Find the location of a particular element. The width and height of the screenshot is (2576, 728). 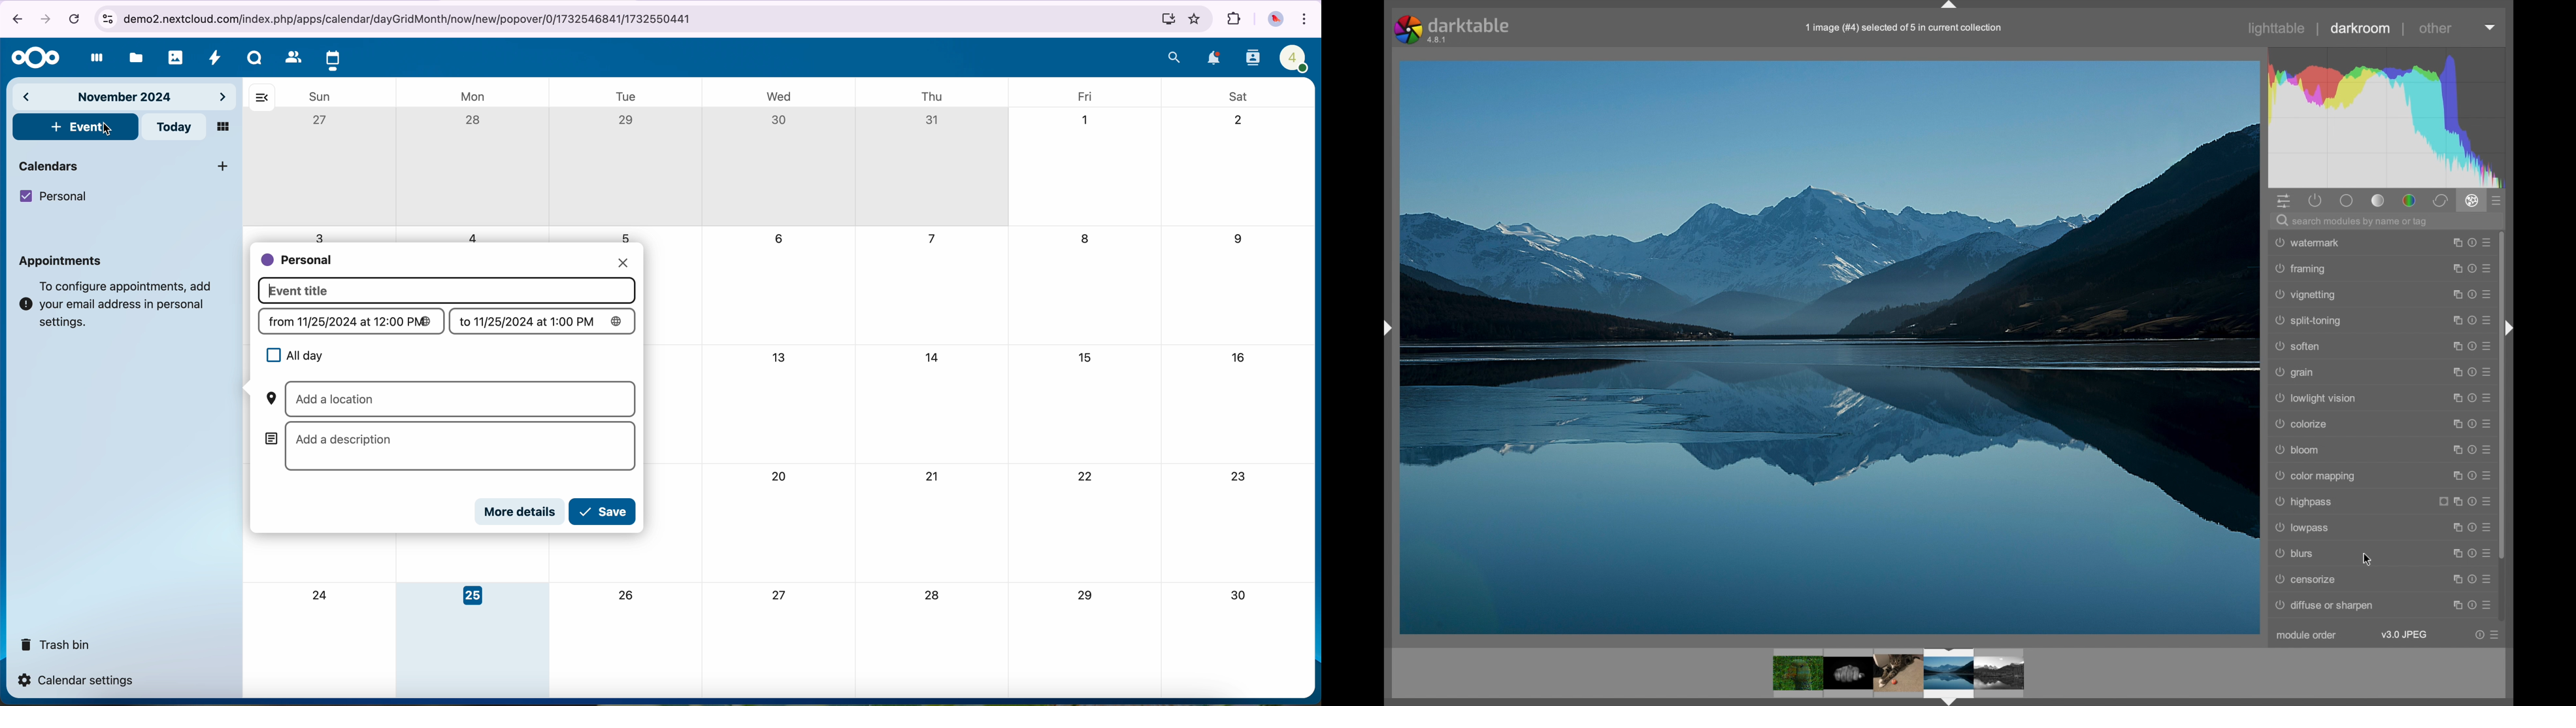

5 is located at coordinates (628, 237).